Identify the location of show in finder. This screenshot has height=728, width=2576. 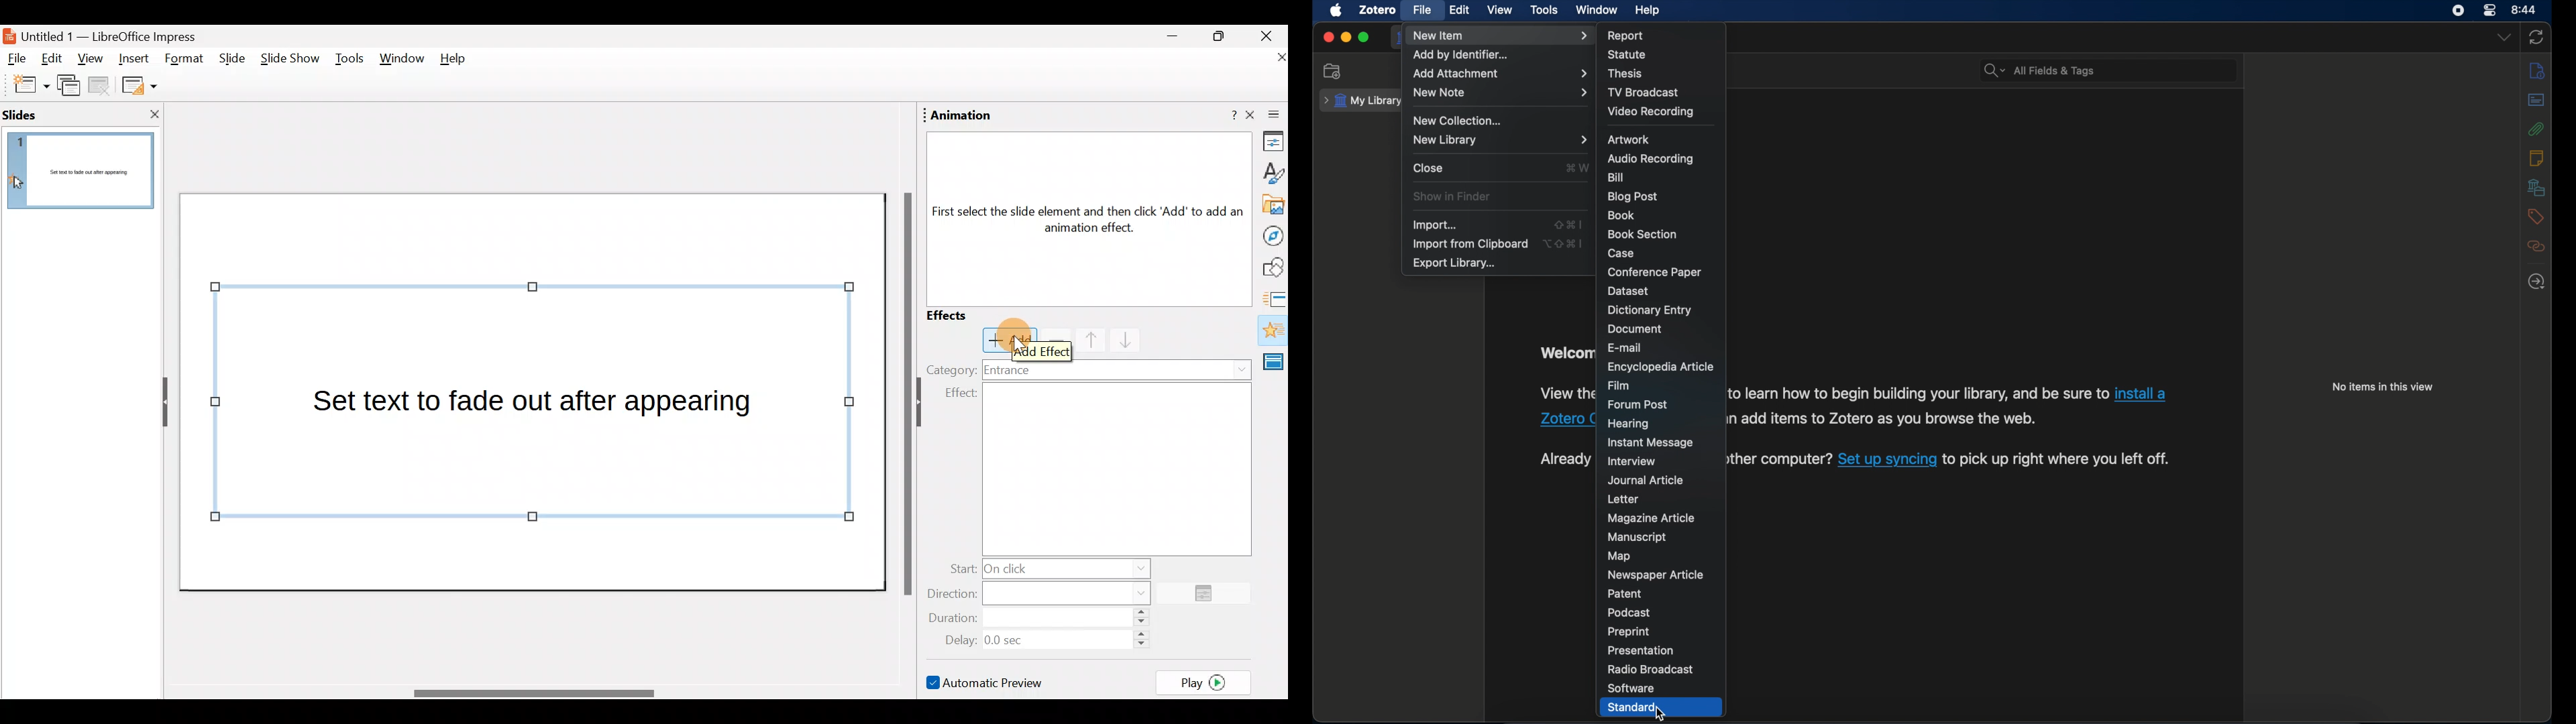
(1452, 196).